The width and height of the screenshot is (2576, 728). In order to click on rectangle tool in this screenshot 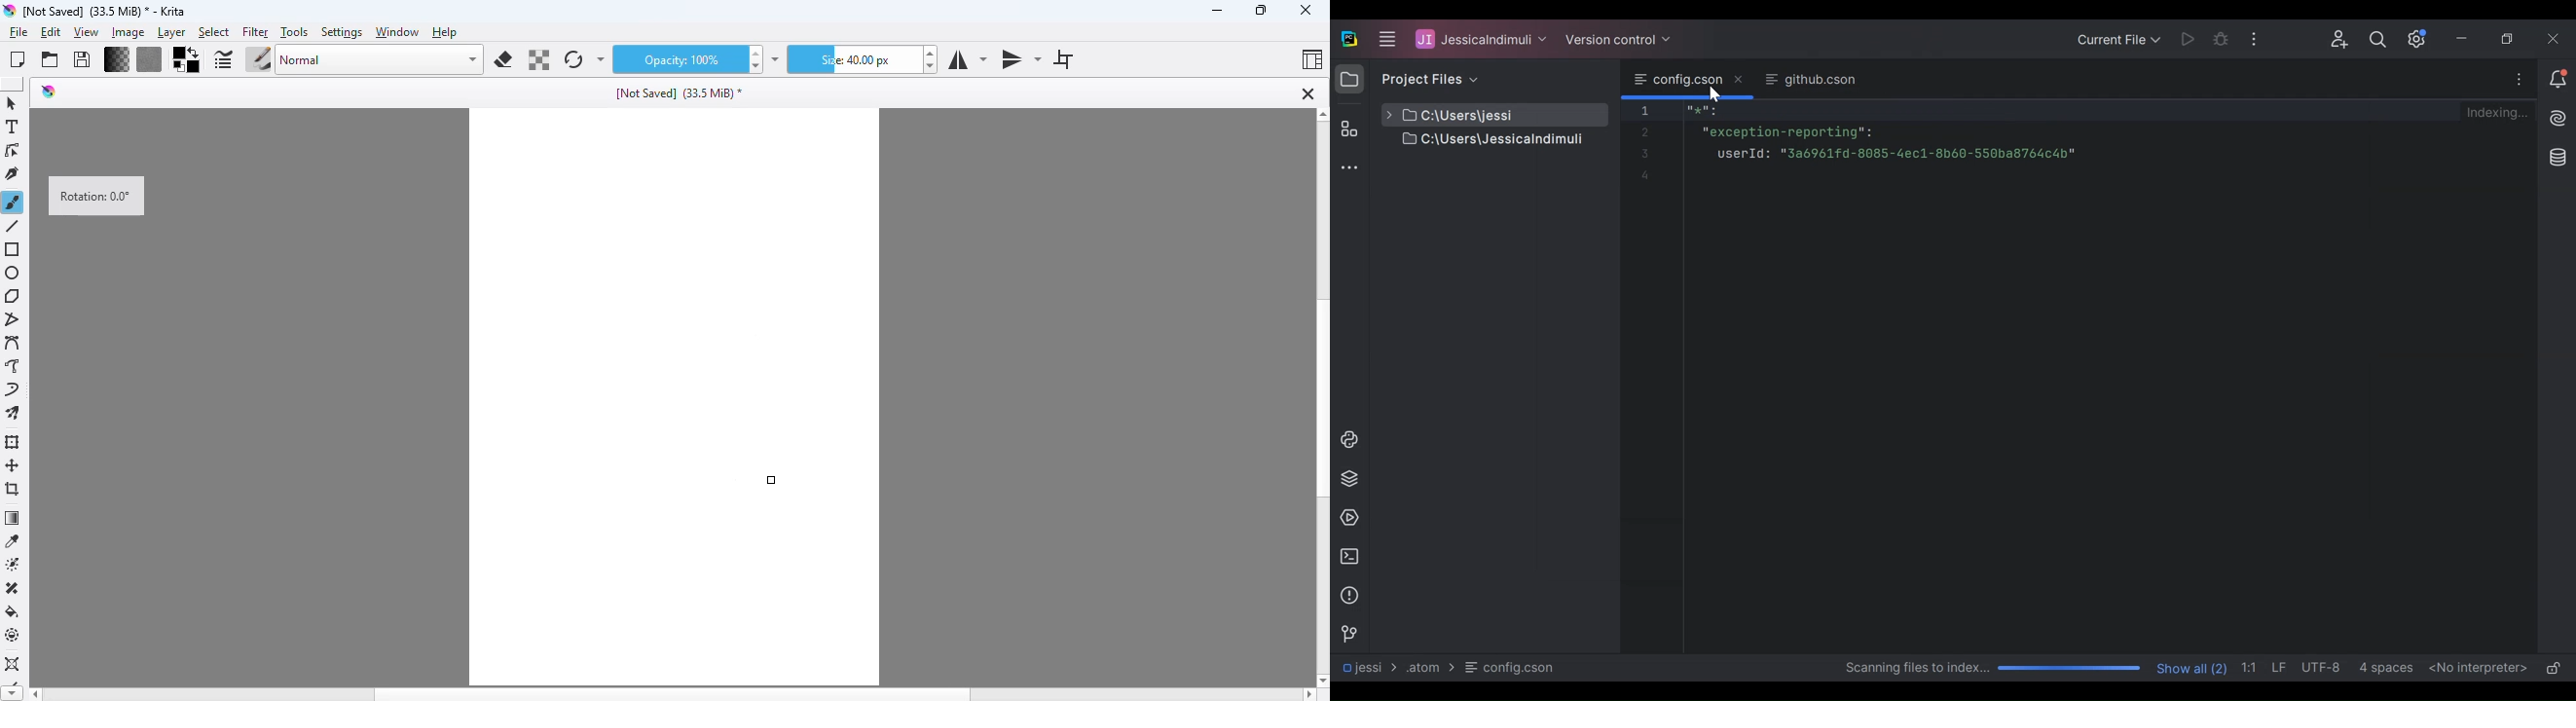, I will do `click(14, 250)`.